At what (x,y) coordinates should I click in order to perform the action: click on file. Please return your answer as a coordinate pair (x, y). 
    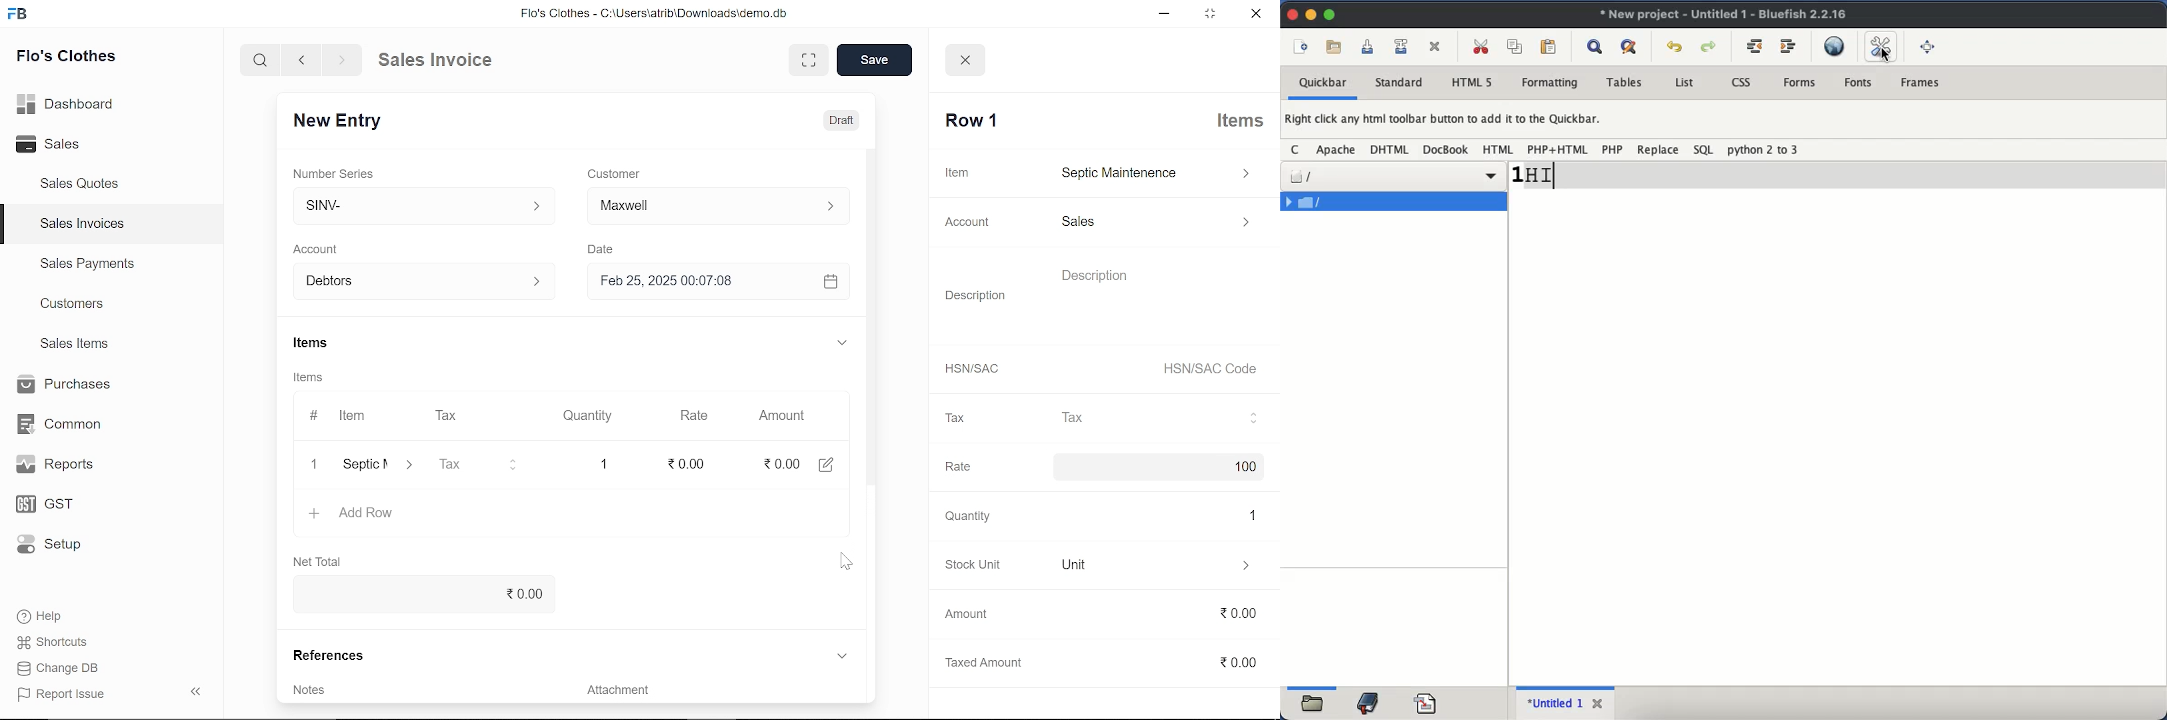
    Looking at the image, I should click on (1314, 202).